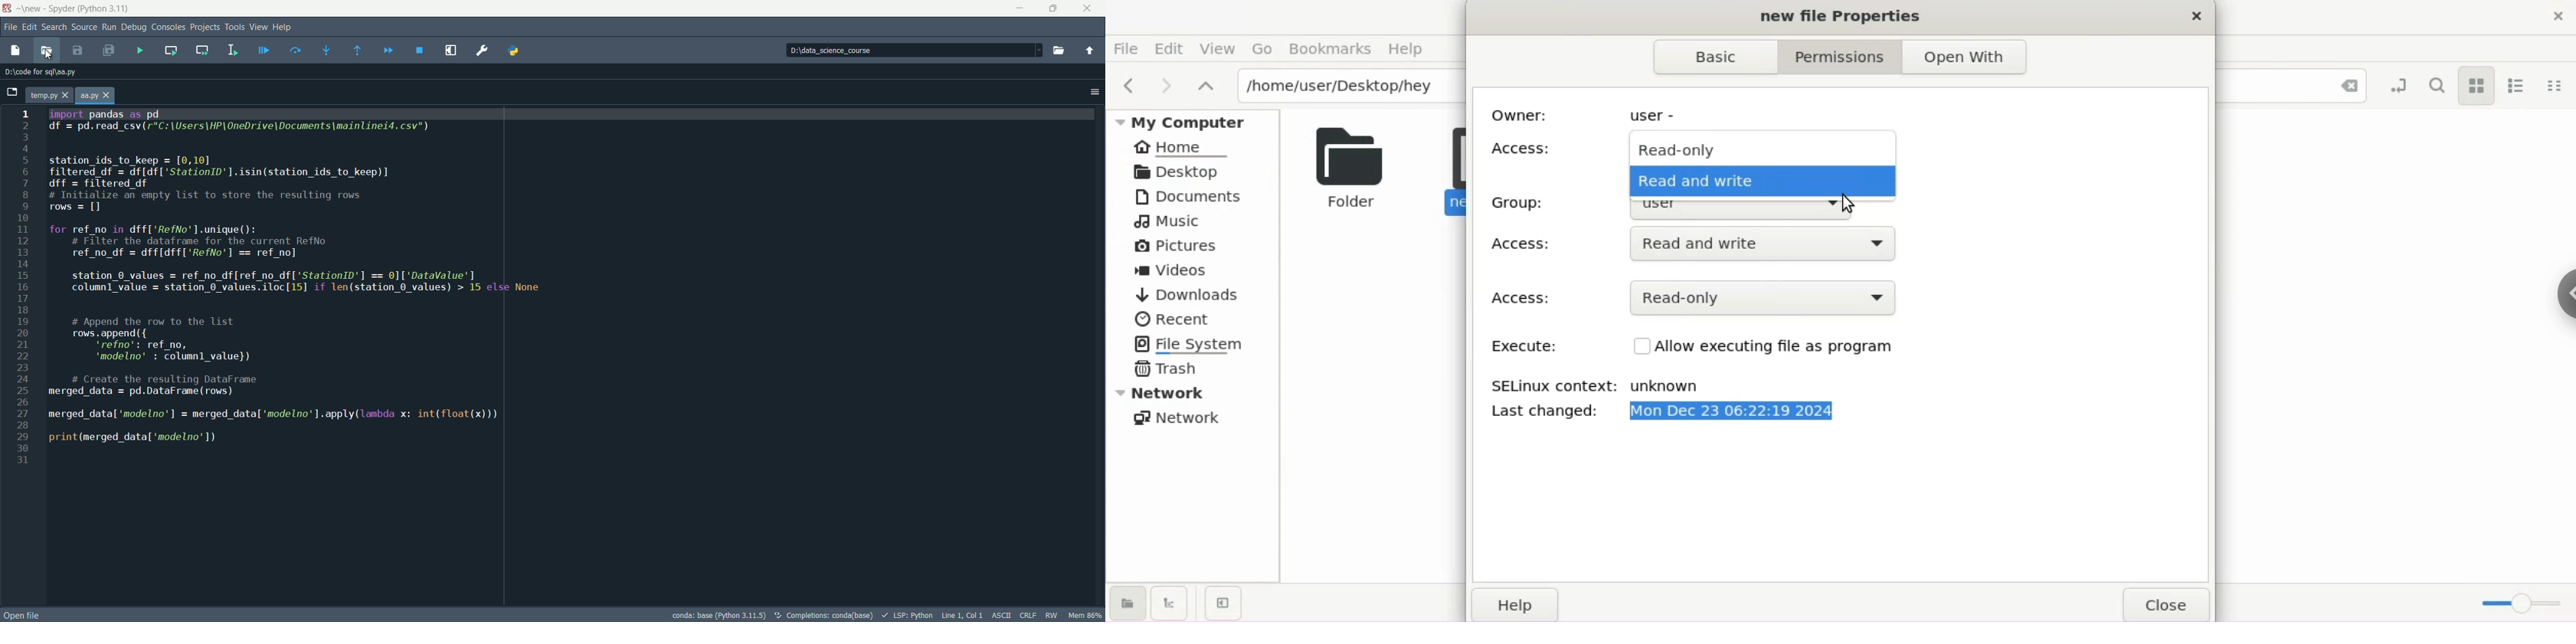 This screenshot has width=2576, height=644. Describe the element at coordinates (1004, 615) in the screenshot. I see `file encoding` at that location.